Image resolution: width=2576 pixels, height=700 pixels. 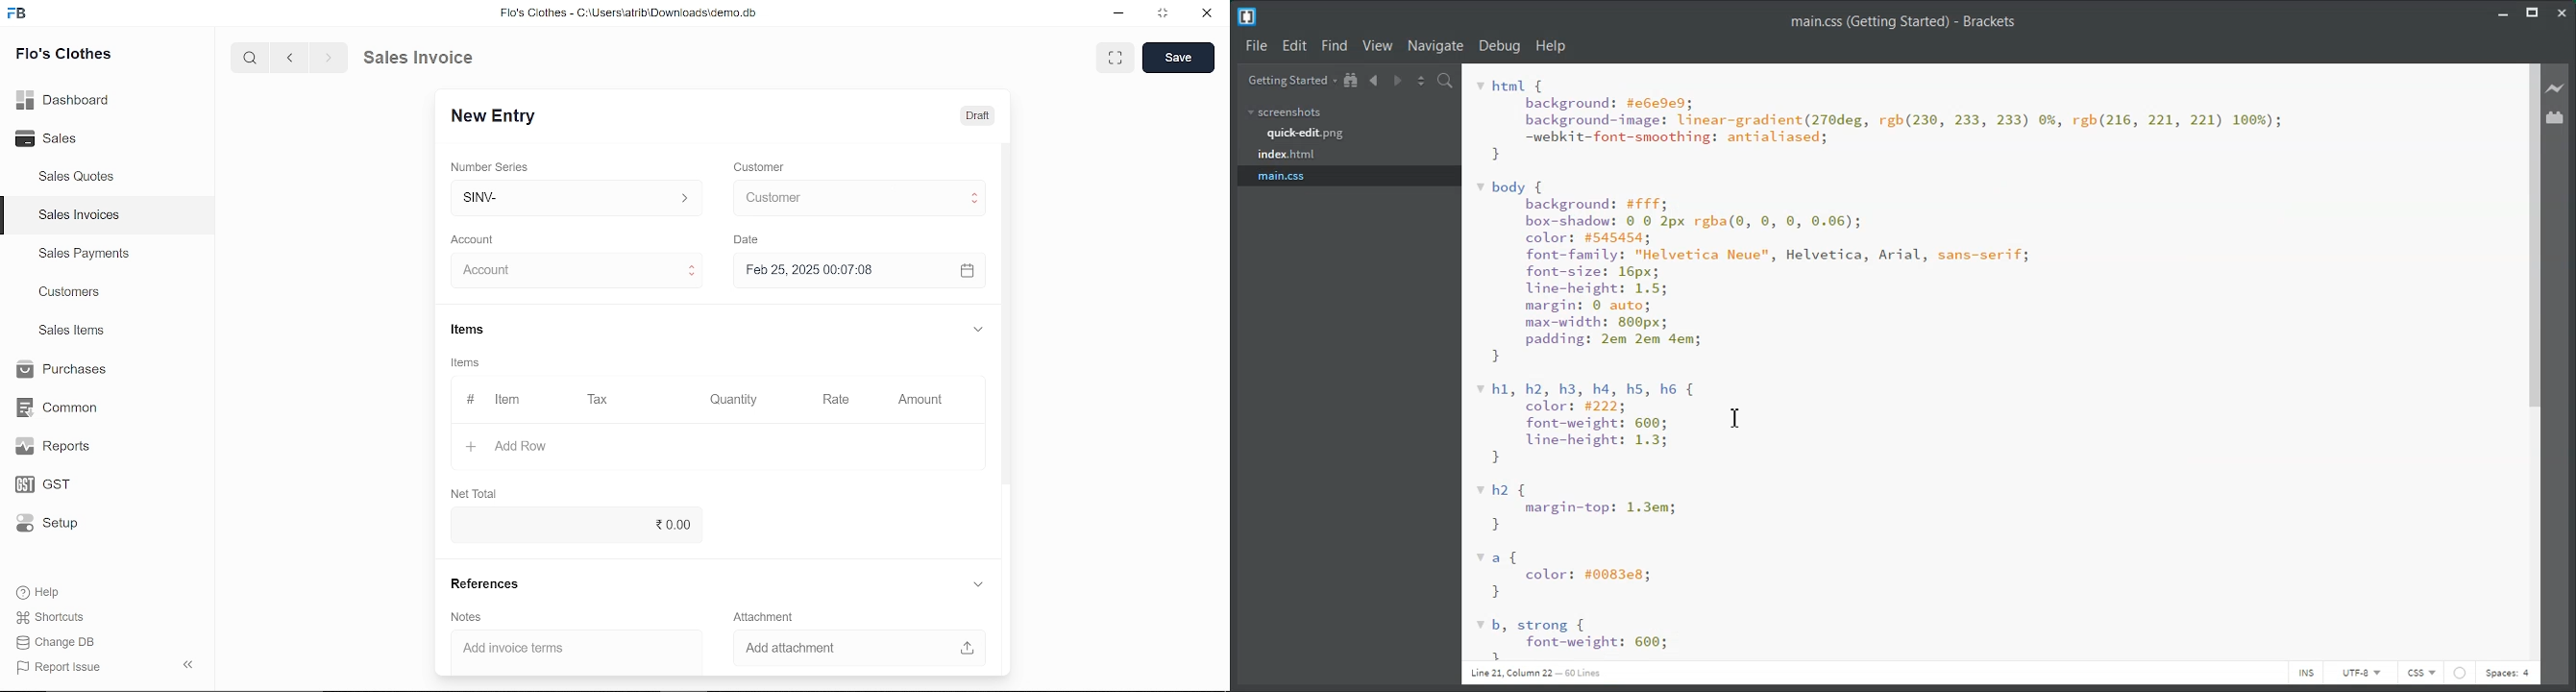 I want to click on ‘Number Series, so click(x=490, y=166).